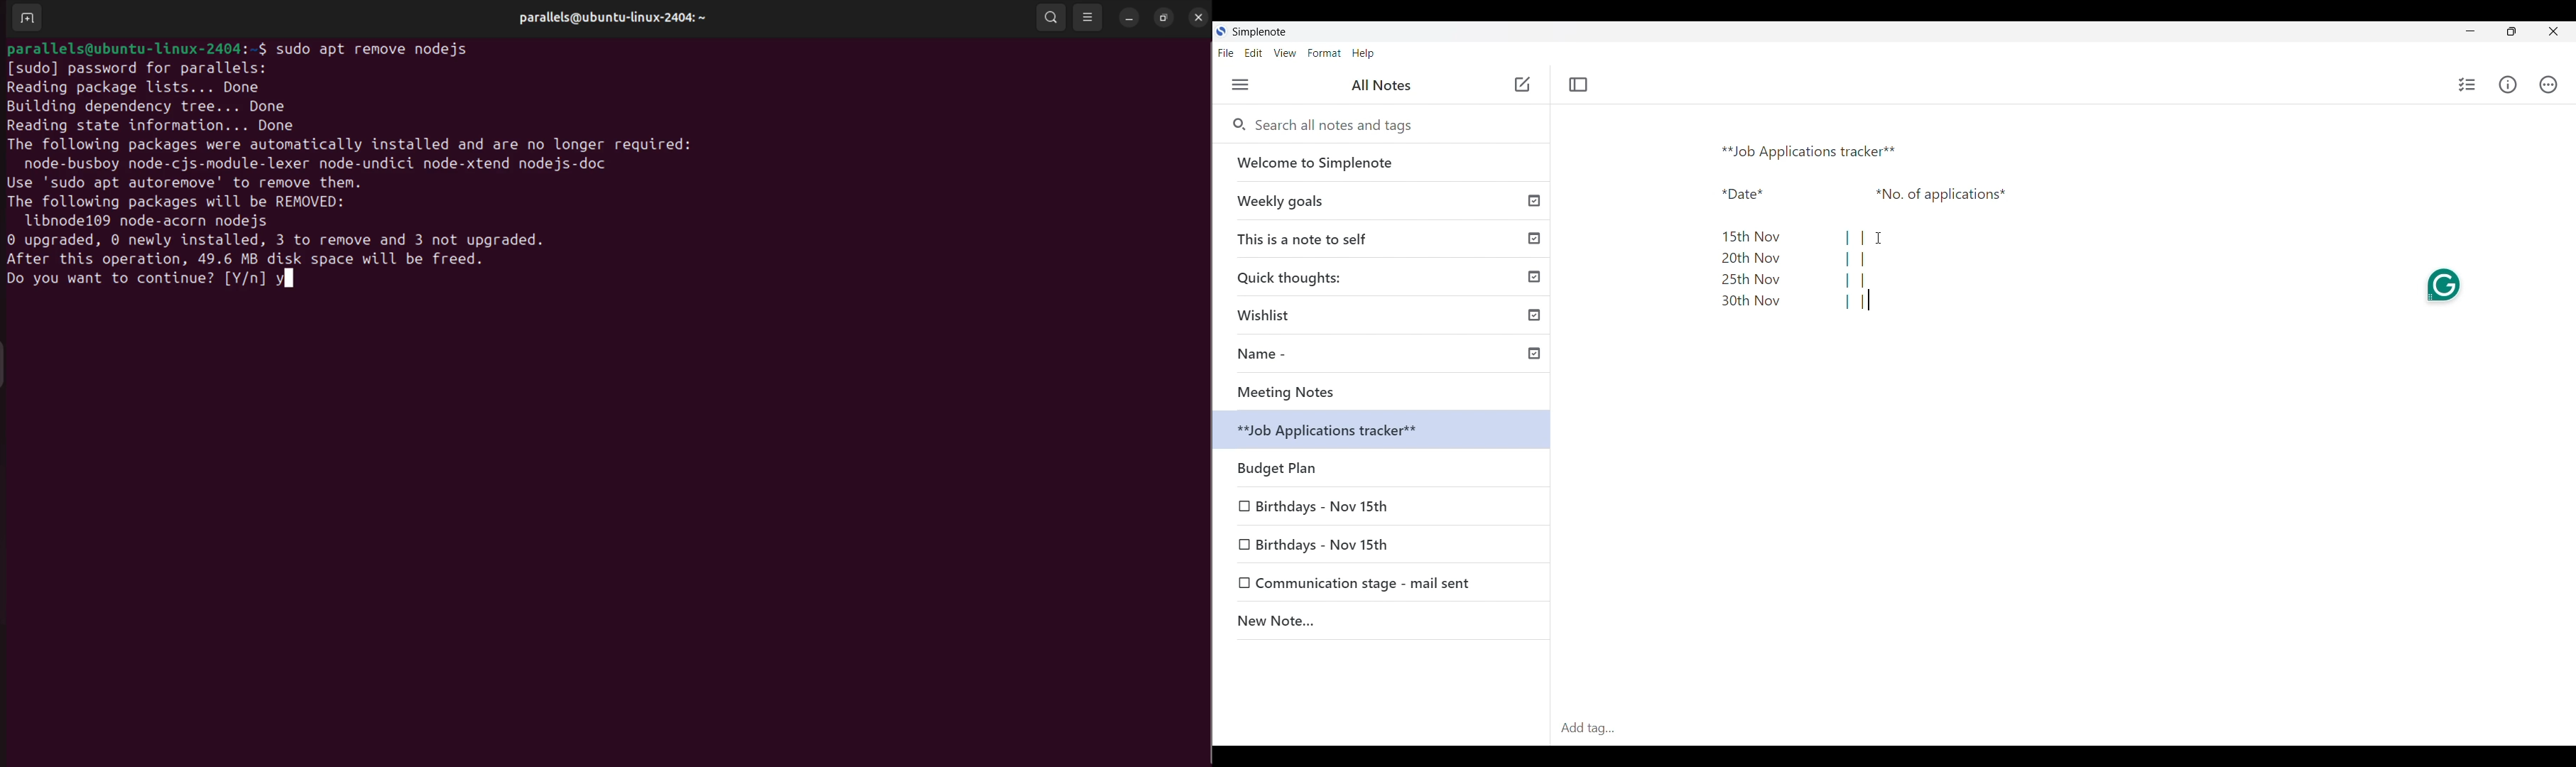 The height and width of the screenshot is (784, 2576). Describe the element at coordinates (1384, 432) in the screenshot. I see `Budget Plan` at that location.